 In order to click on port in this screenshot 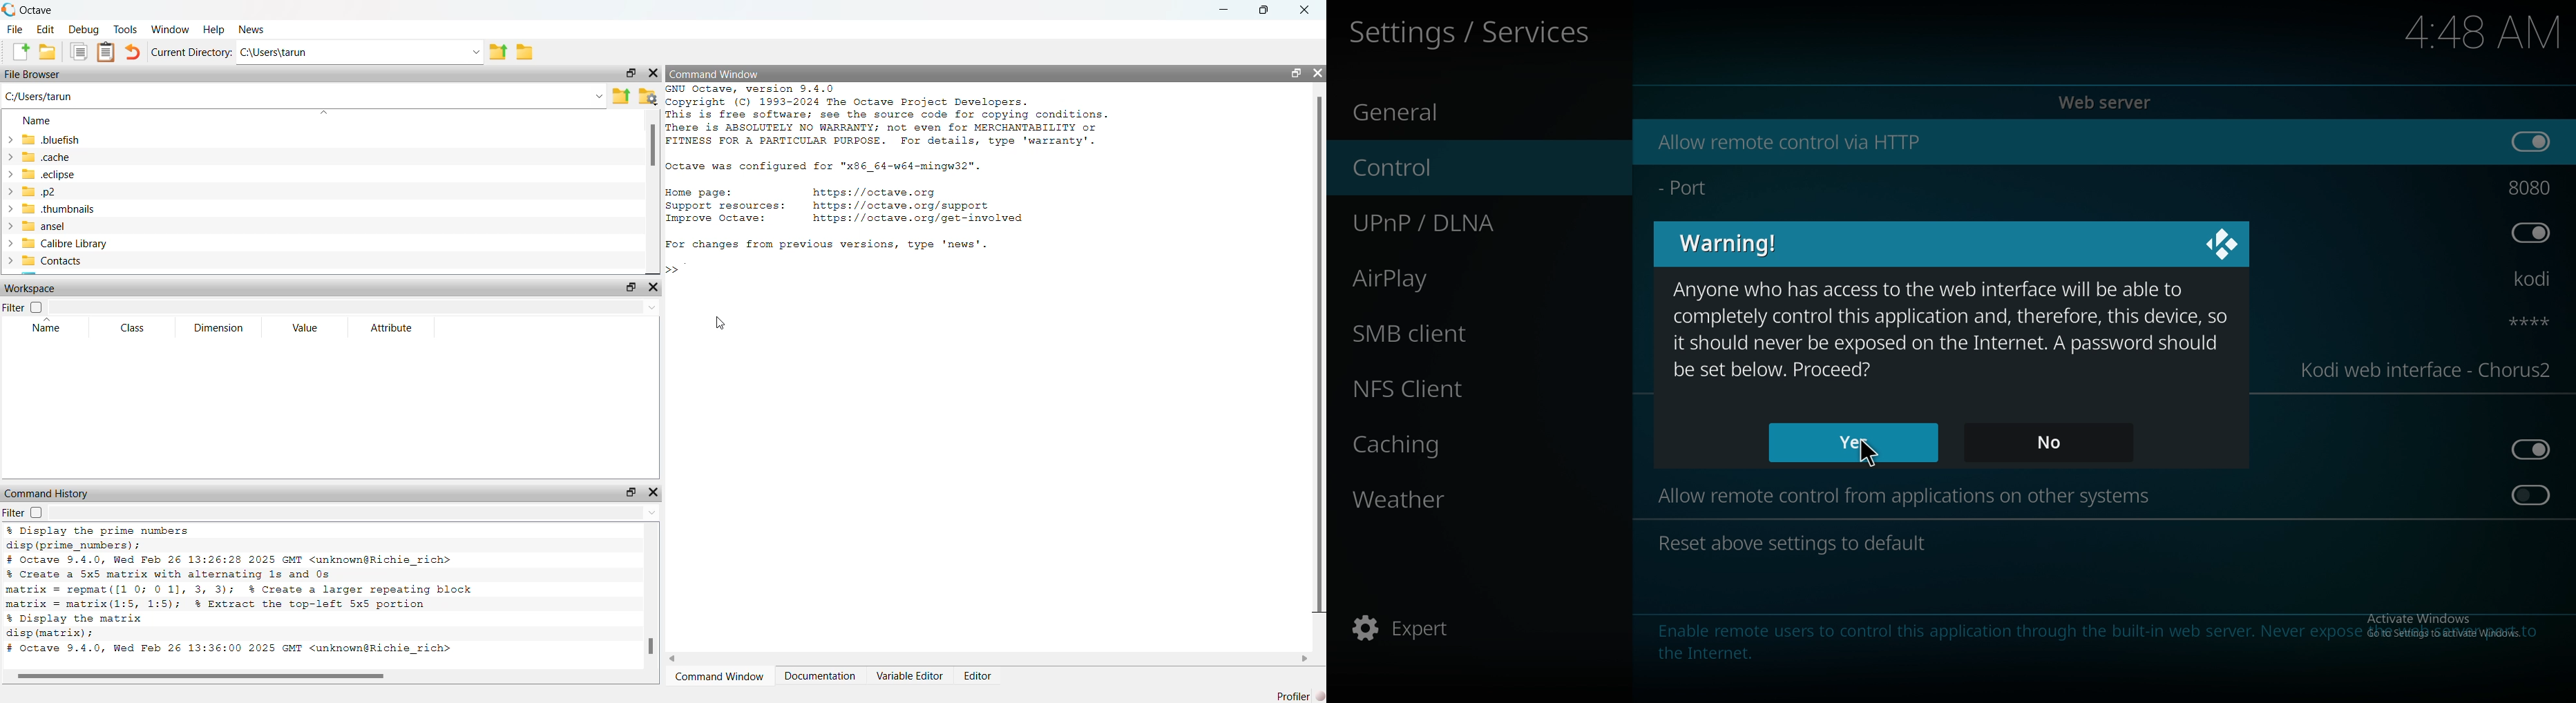, I will do `click(2536, 187)`.